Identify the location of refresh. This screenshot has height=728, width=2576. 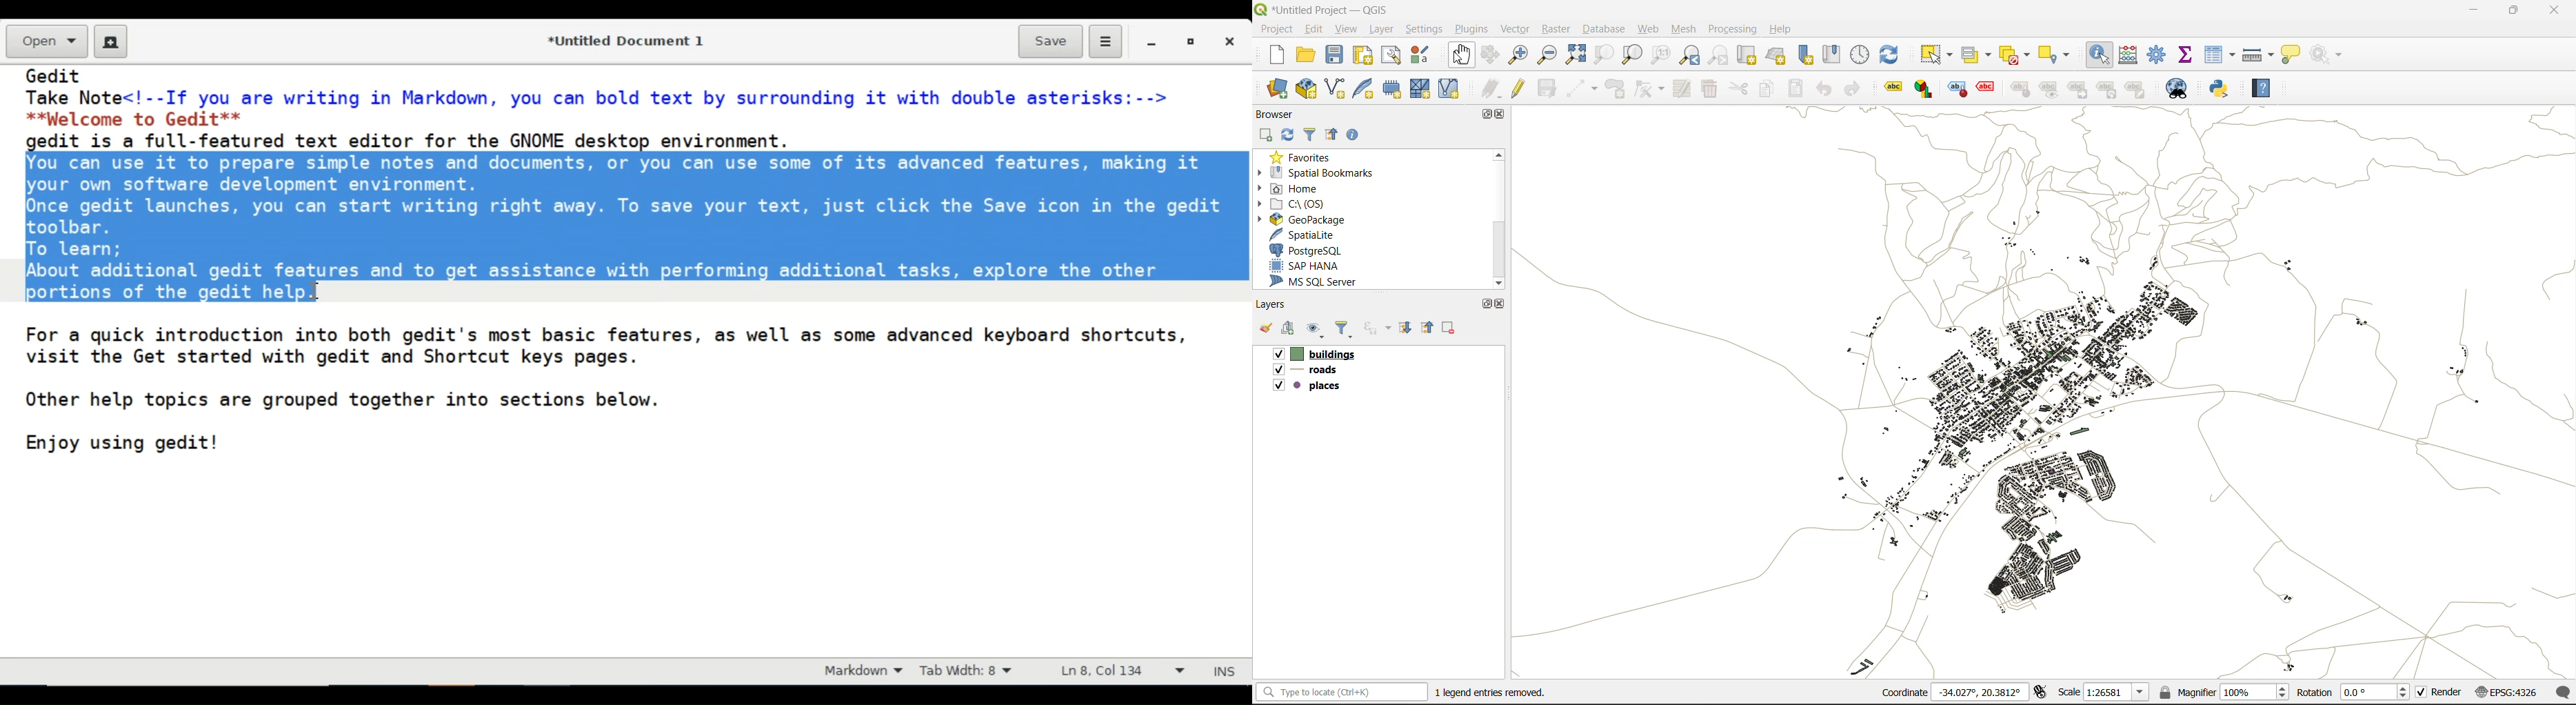
(1287, 135).